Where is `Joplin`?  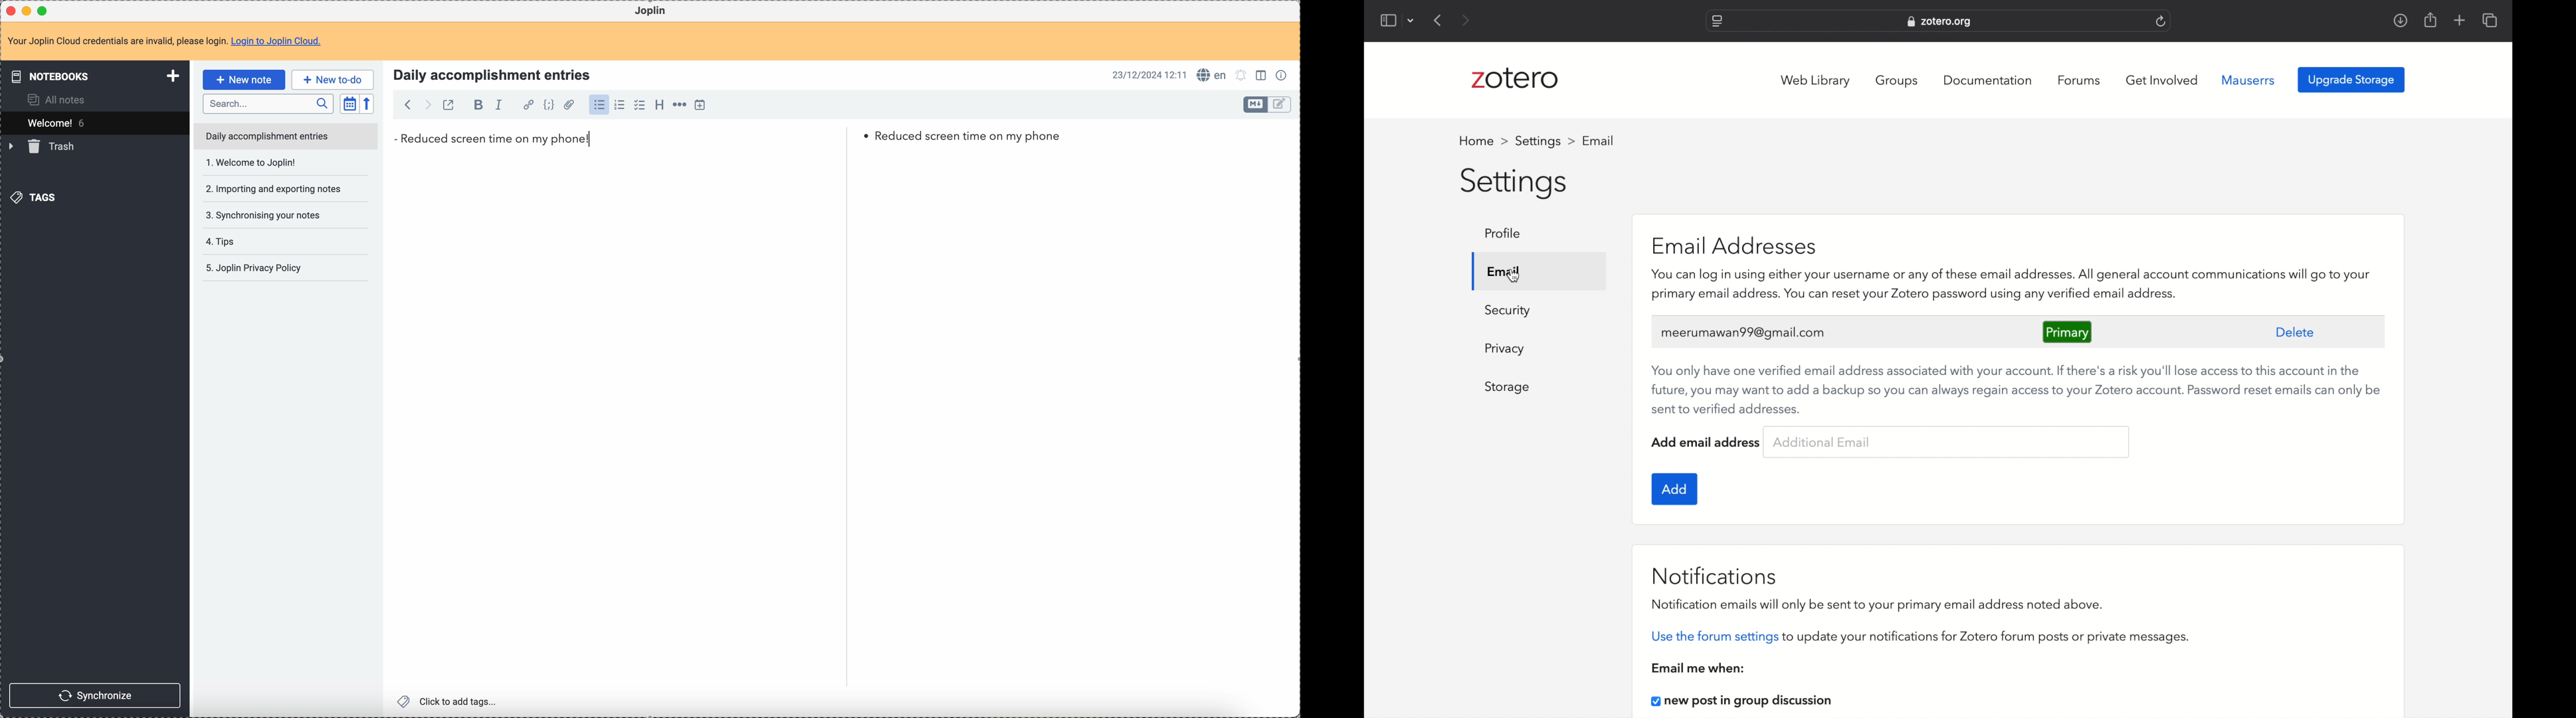 Joplin is located at coordinates (652, 11).